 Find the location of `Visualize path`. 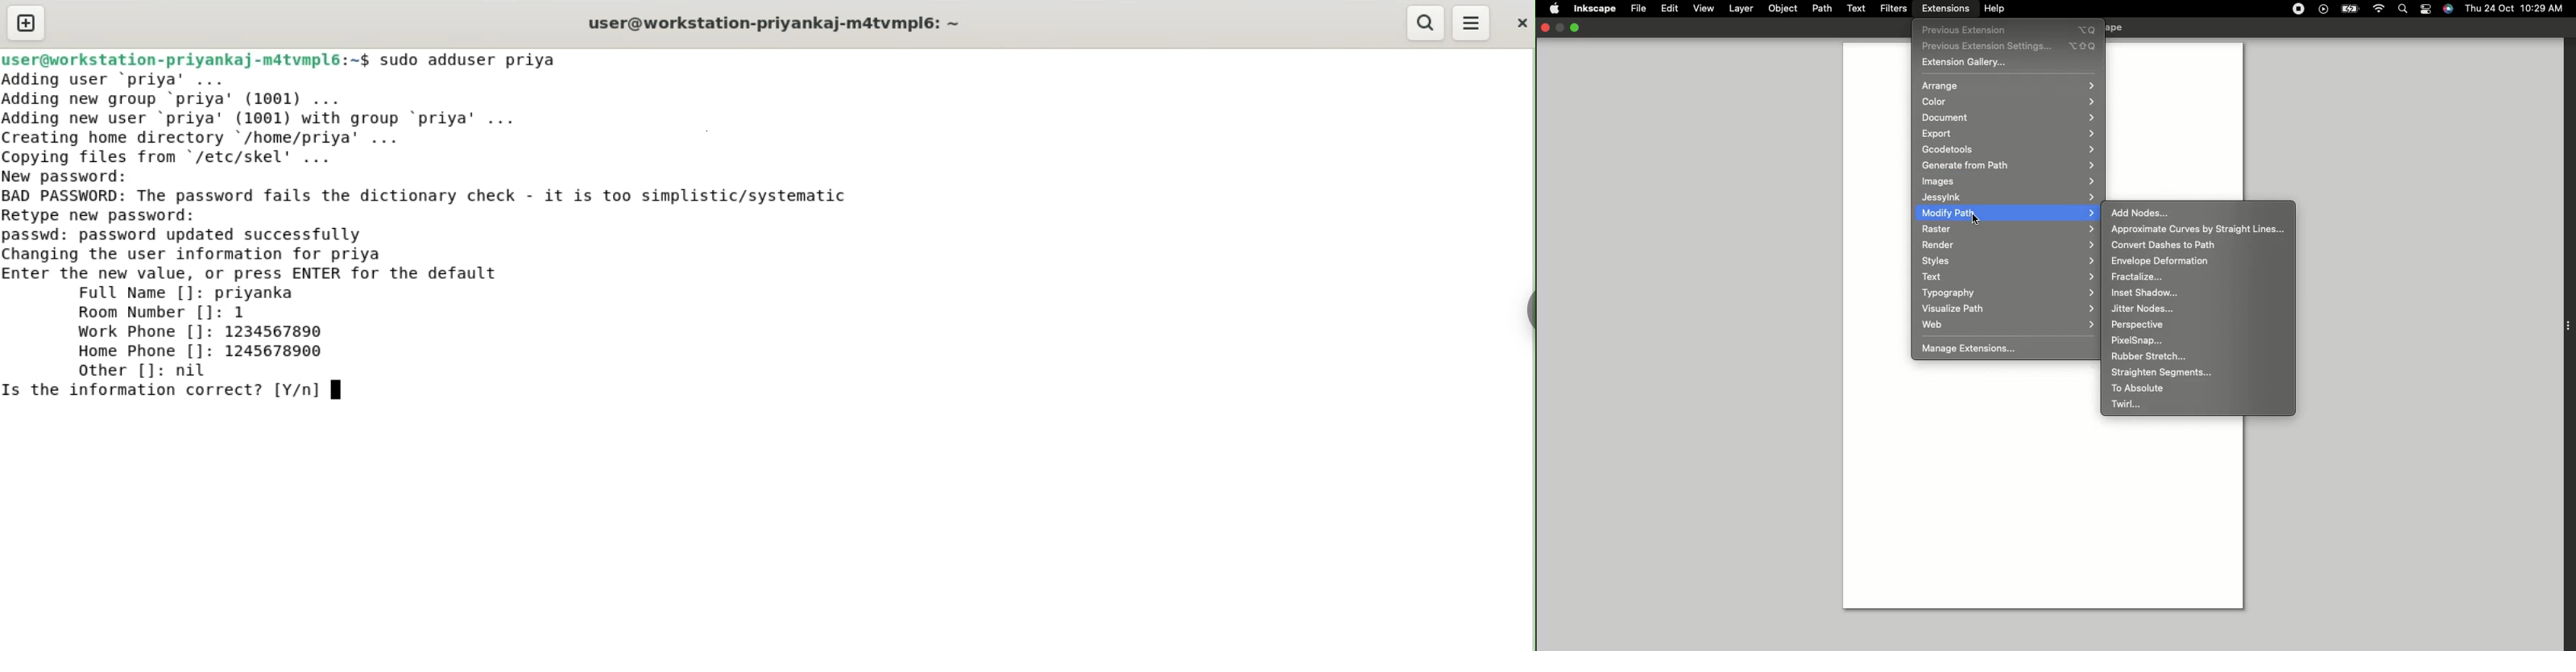

Visualize path is located at coordinates (2007, 308).